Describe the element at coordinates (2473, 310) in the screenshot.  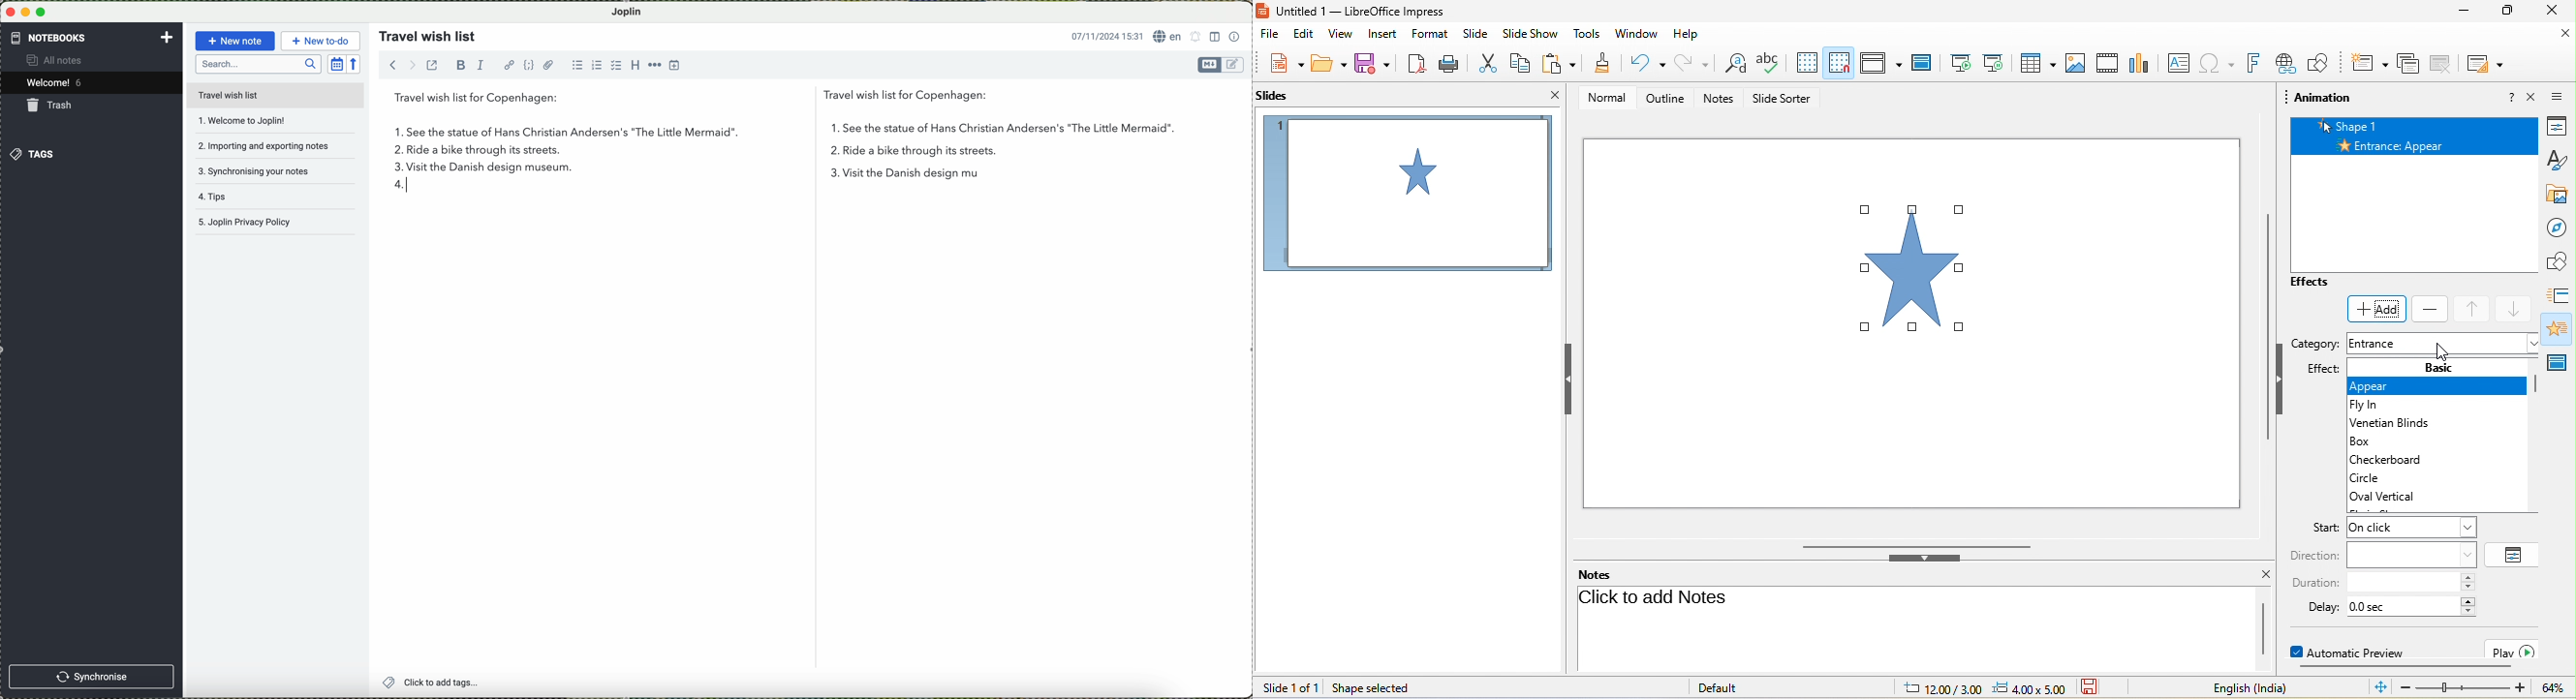
I see `move up` at that location.